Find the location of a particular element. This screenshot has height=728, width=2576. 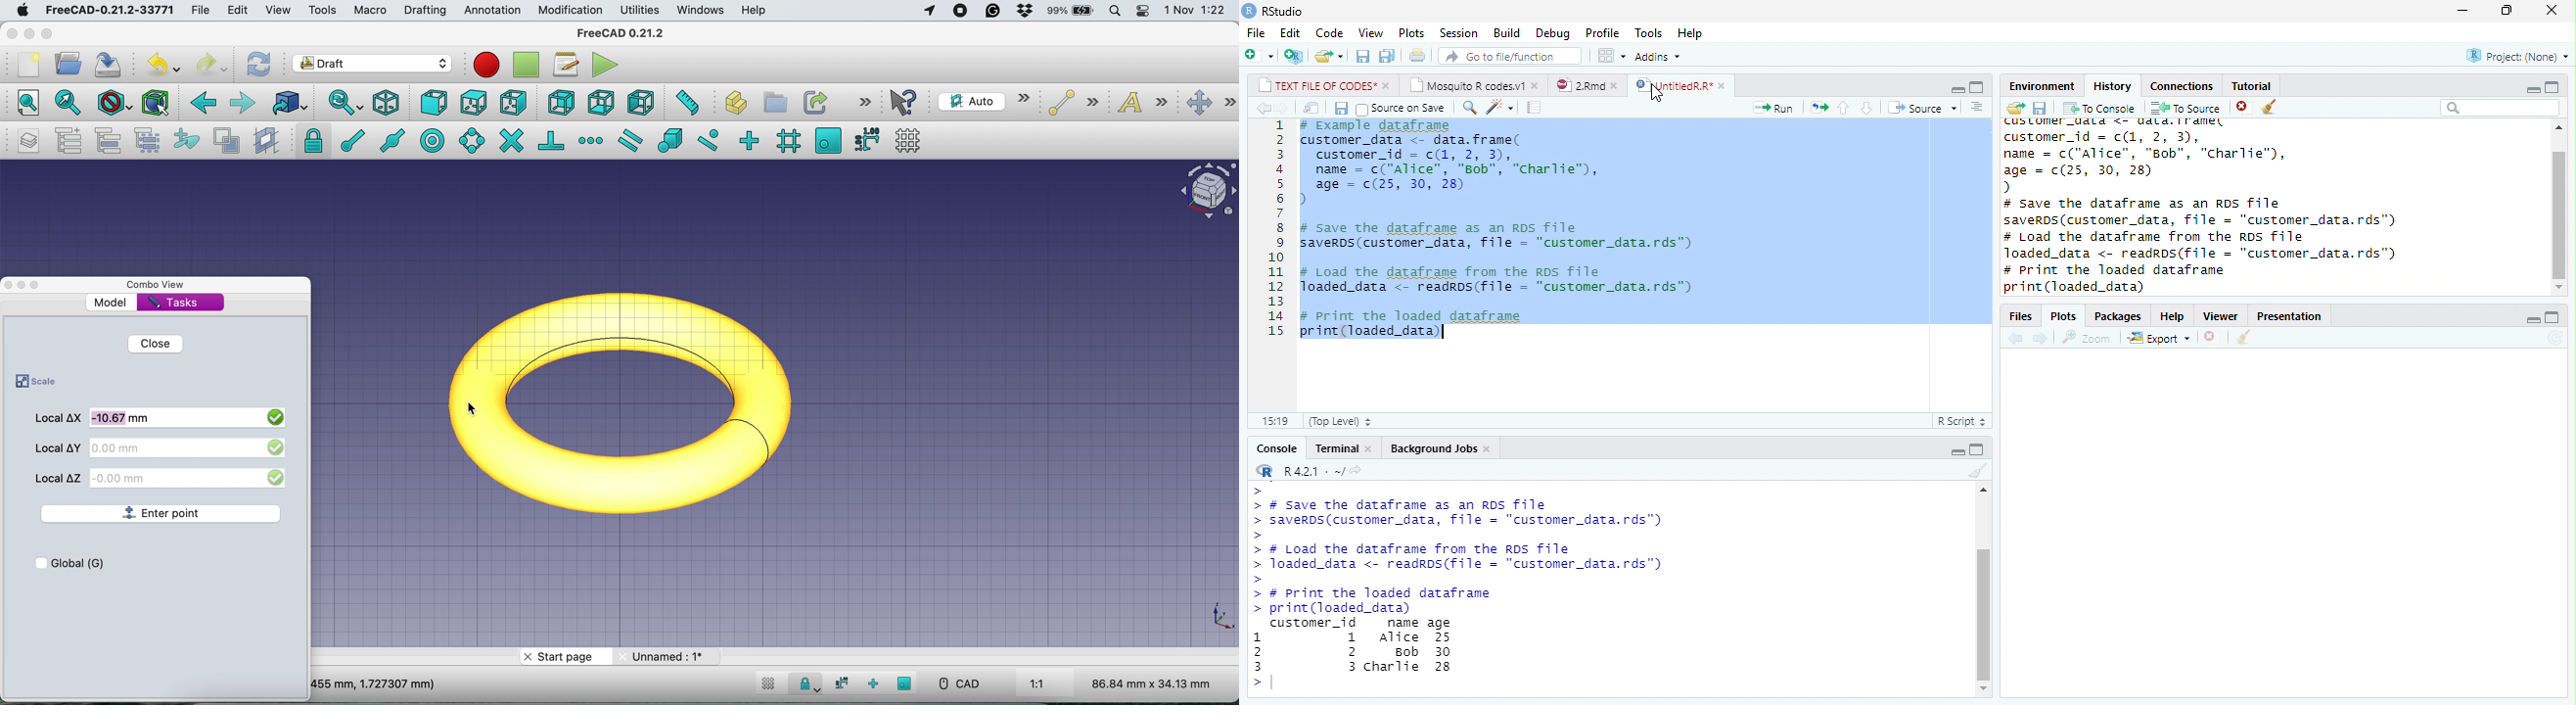

more options is located at coordinates (863, 102).